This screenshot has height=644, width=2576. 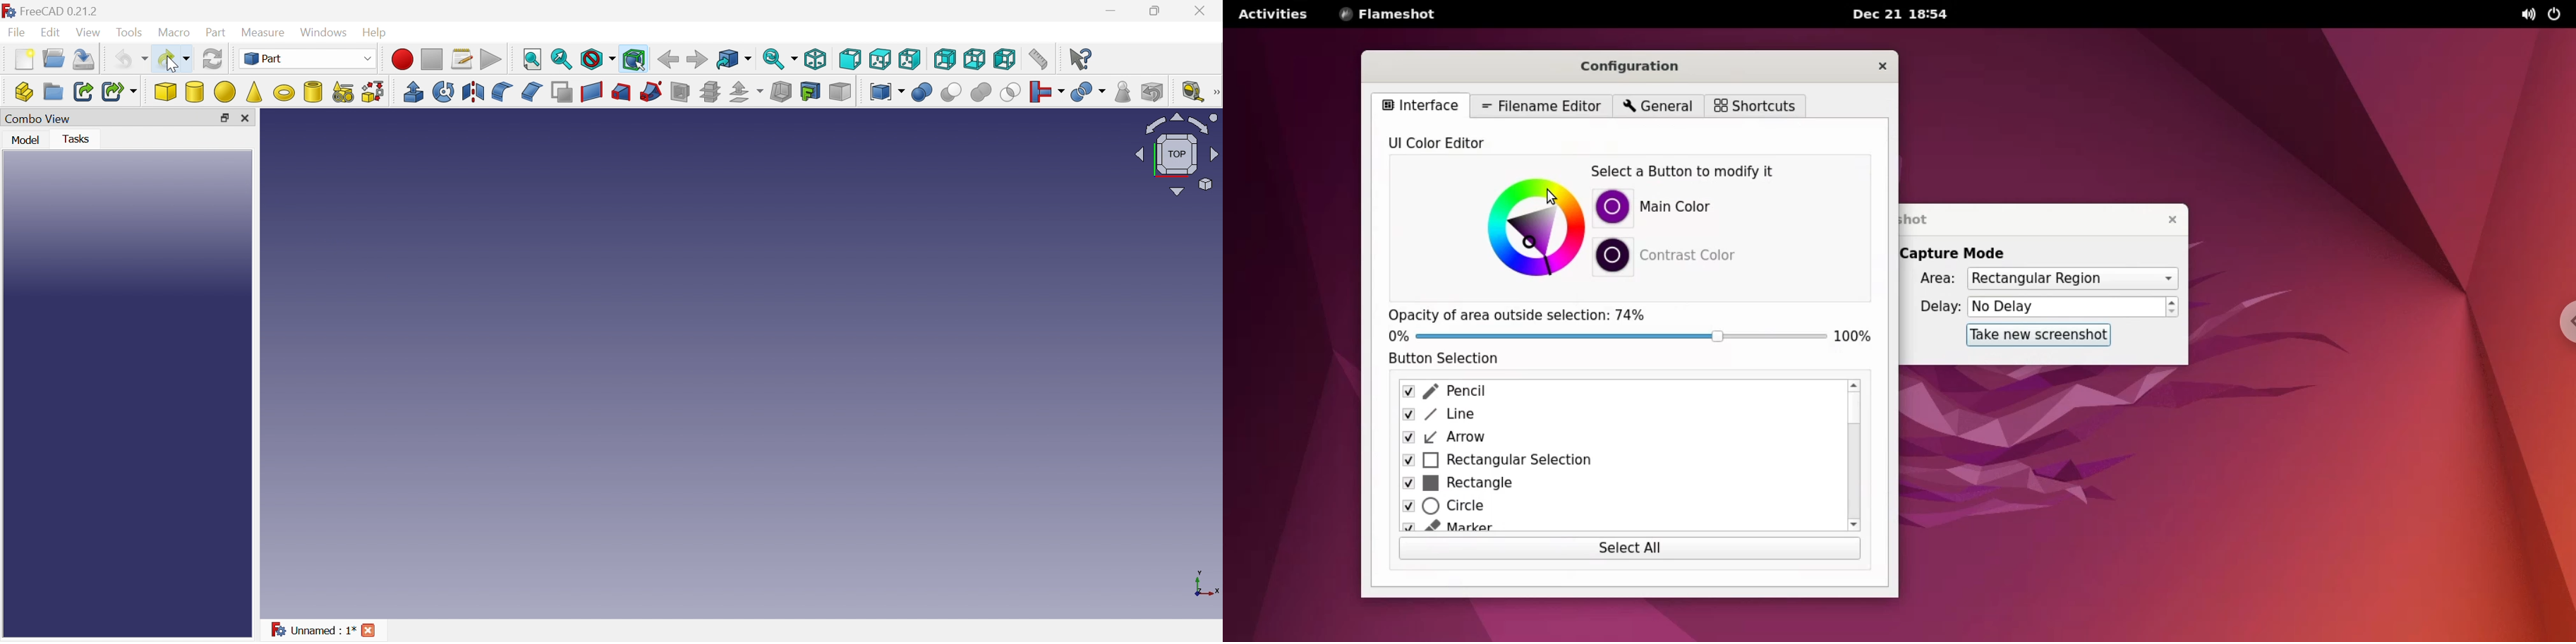 What do you see at coordinates (53, 57) in the screenshot?
I see `Open` at bounding box center [53, 57].